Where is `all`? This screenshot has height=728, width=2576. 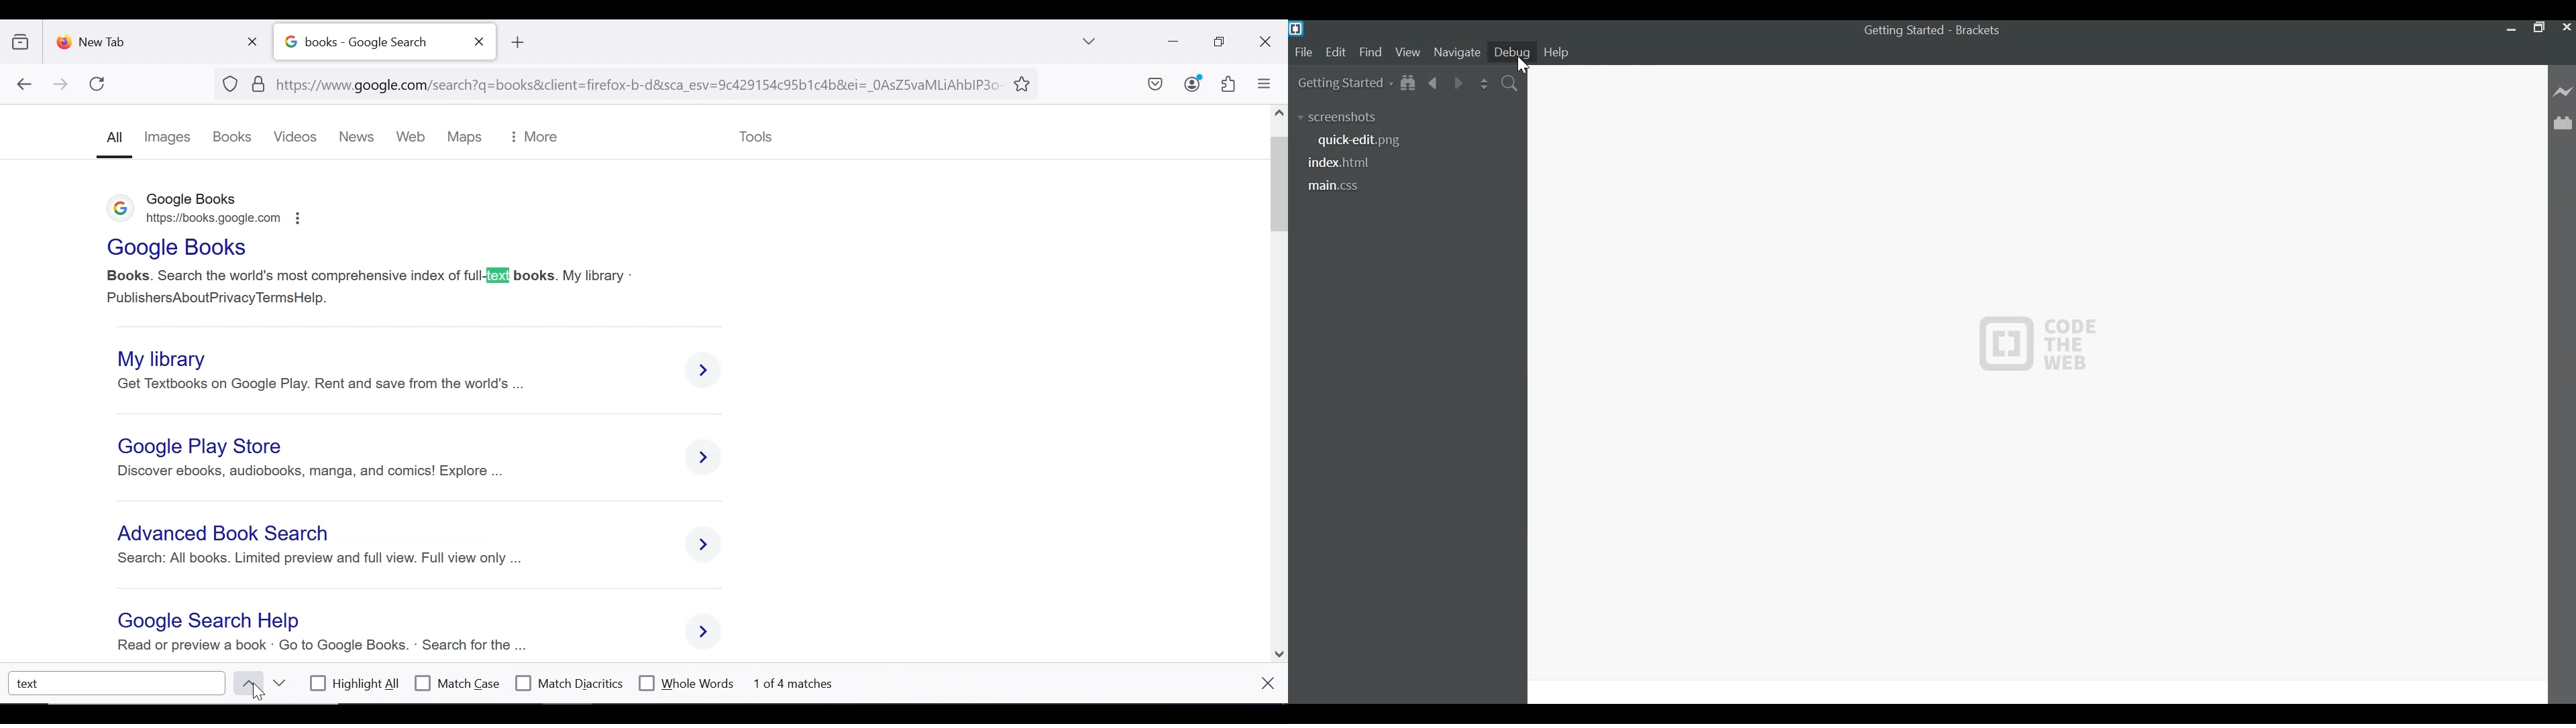
all is located at coordinates (113, 141).